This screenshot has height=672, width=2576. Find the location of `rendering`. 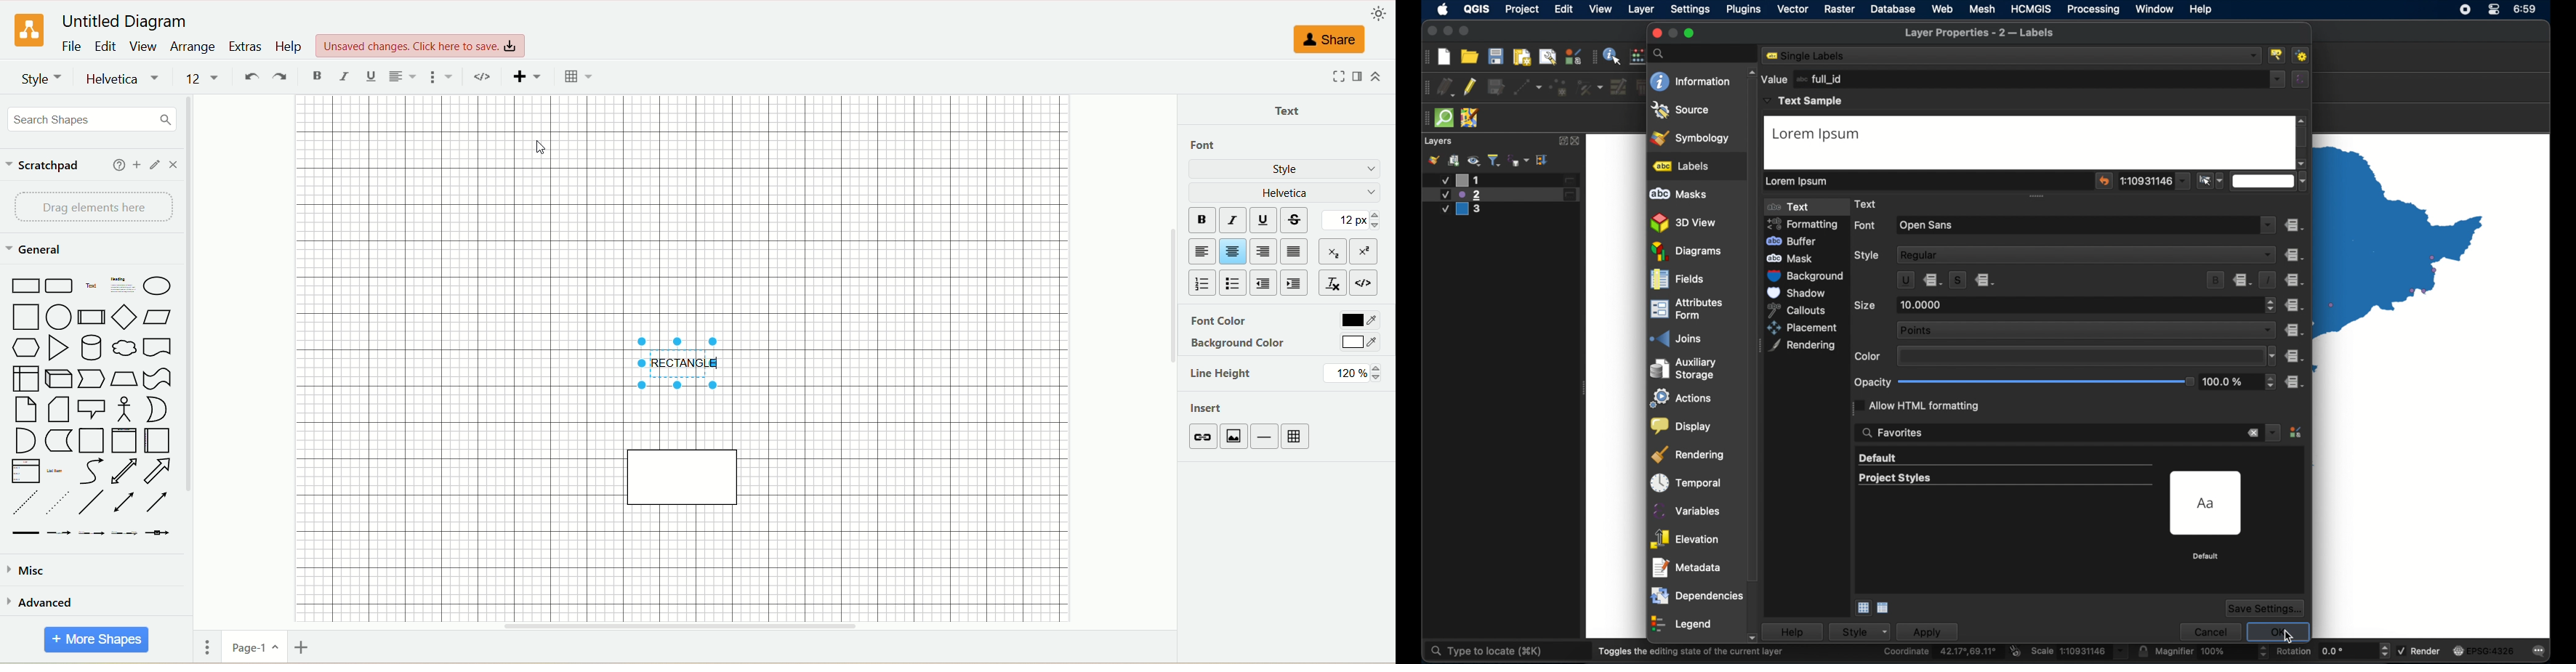

rendering is located at coordinates (1688, 452).